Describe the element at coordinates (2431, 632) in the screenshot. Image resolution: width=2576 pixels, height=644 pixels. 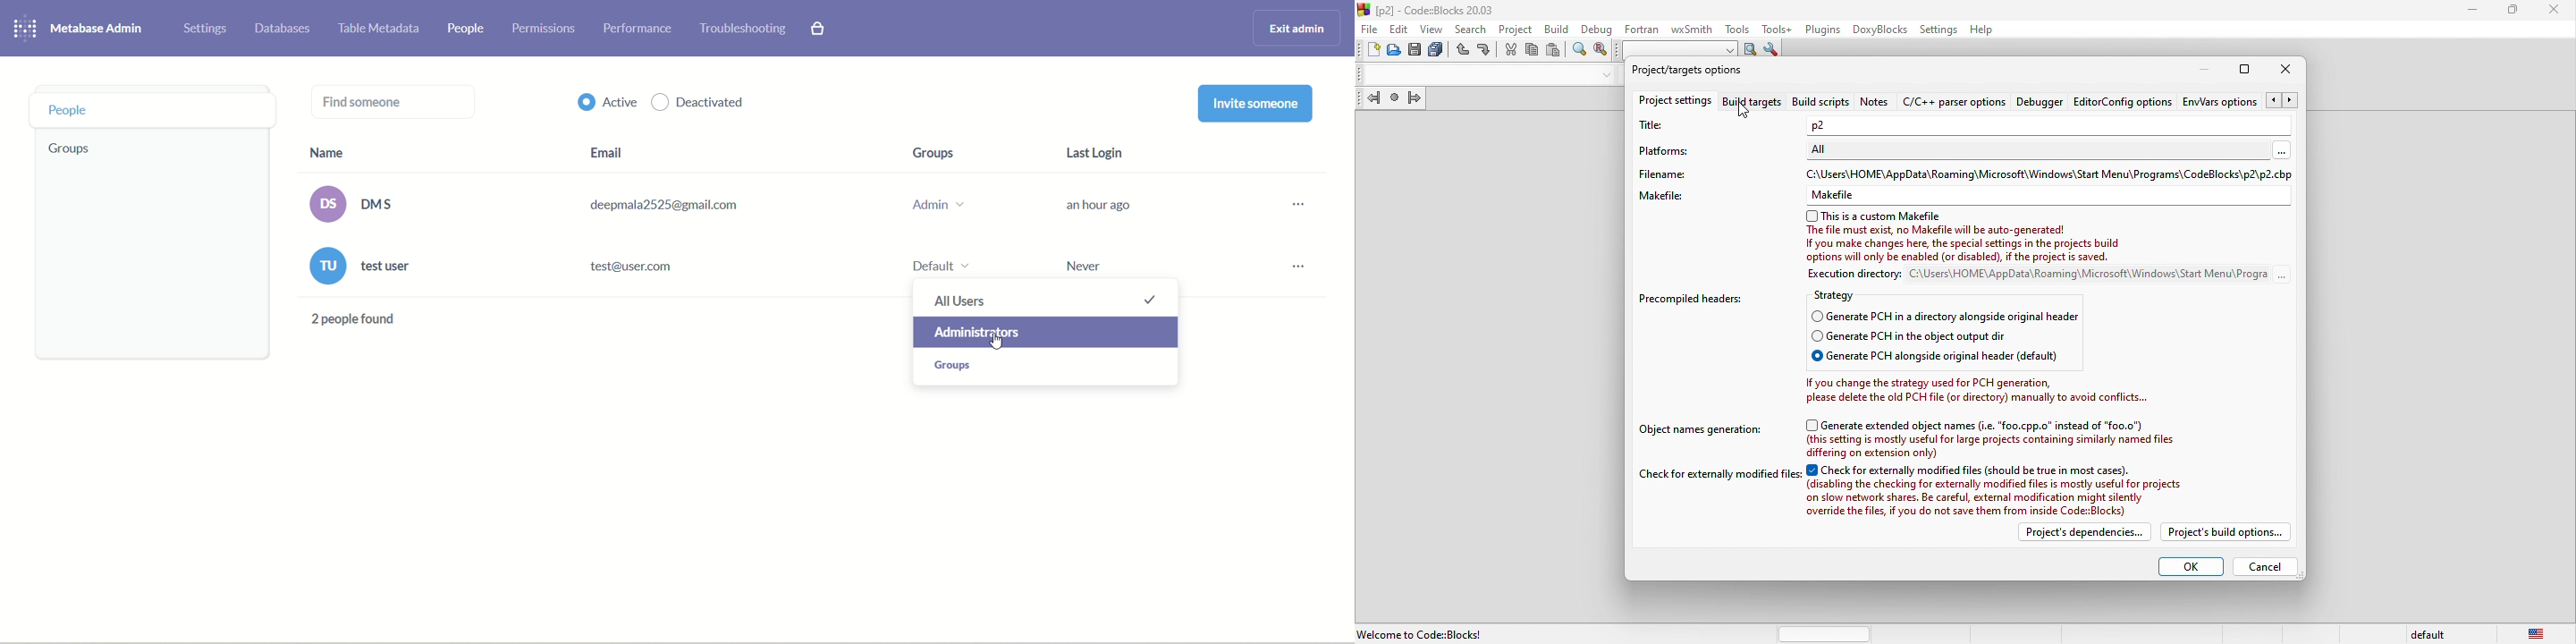
I see `default` at that location.